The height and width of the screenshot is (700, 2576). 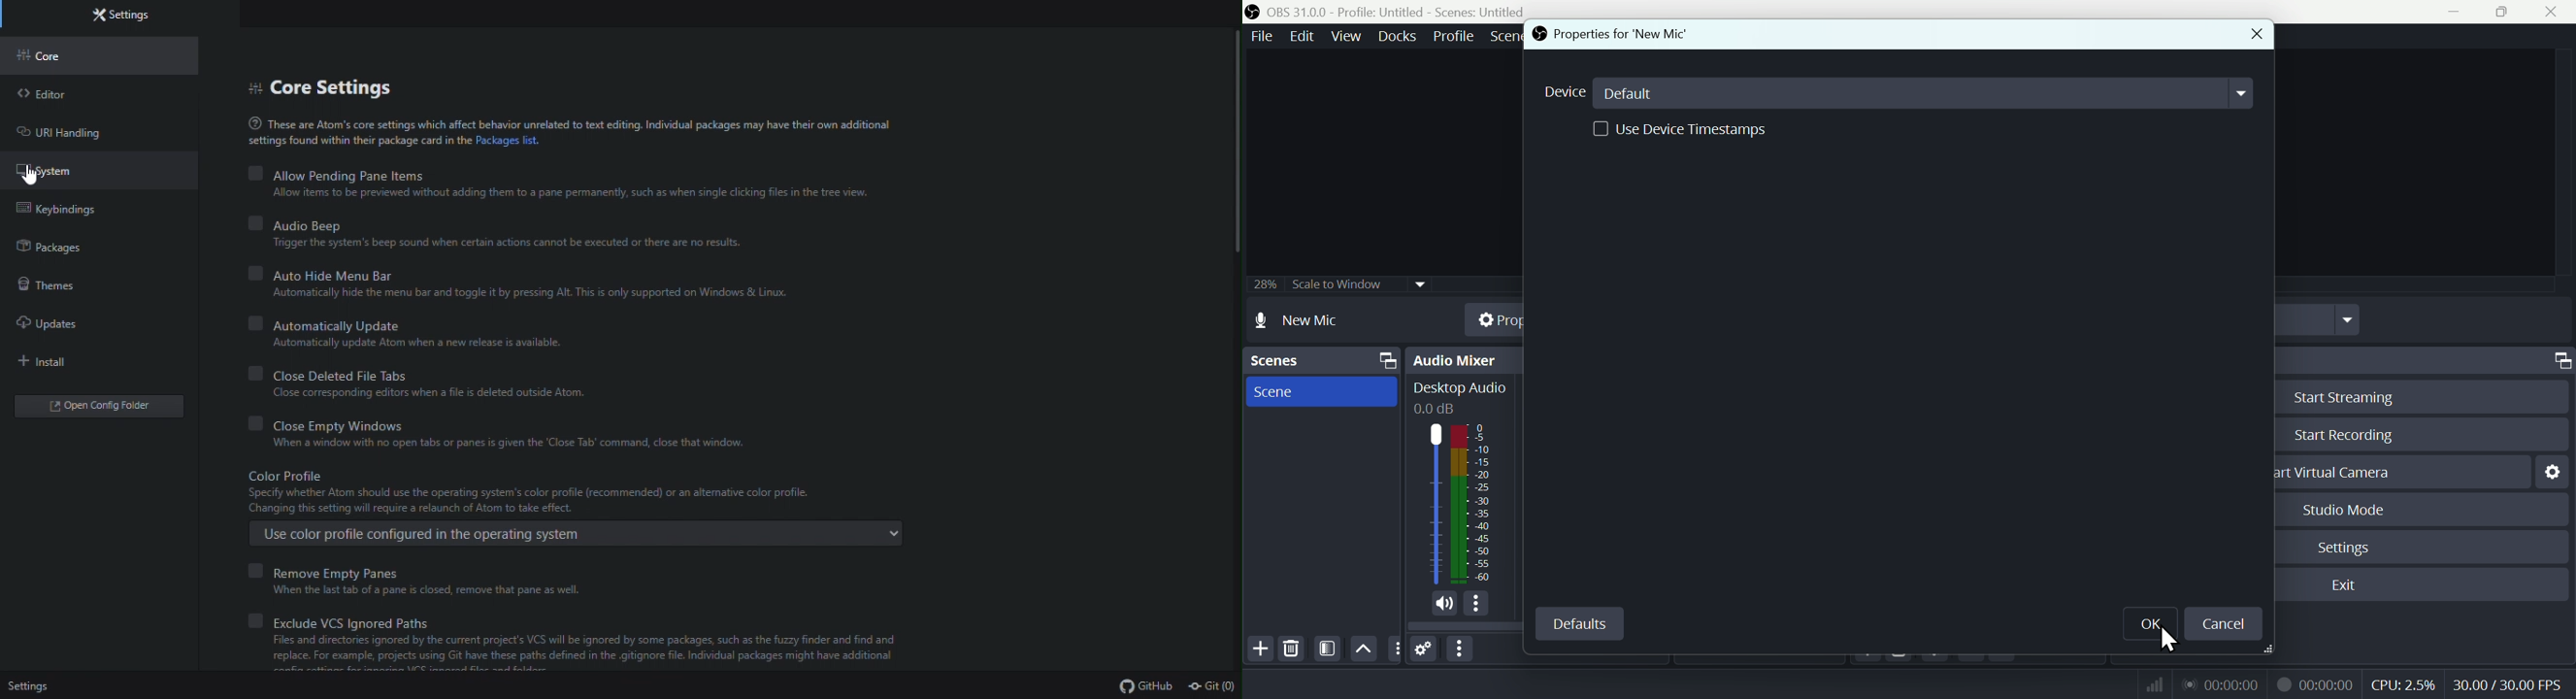 What do you see at coordinates (1400, 36) in the screenshot?
I see `Docks` at bounding box center [1400, 36].